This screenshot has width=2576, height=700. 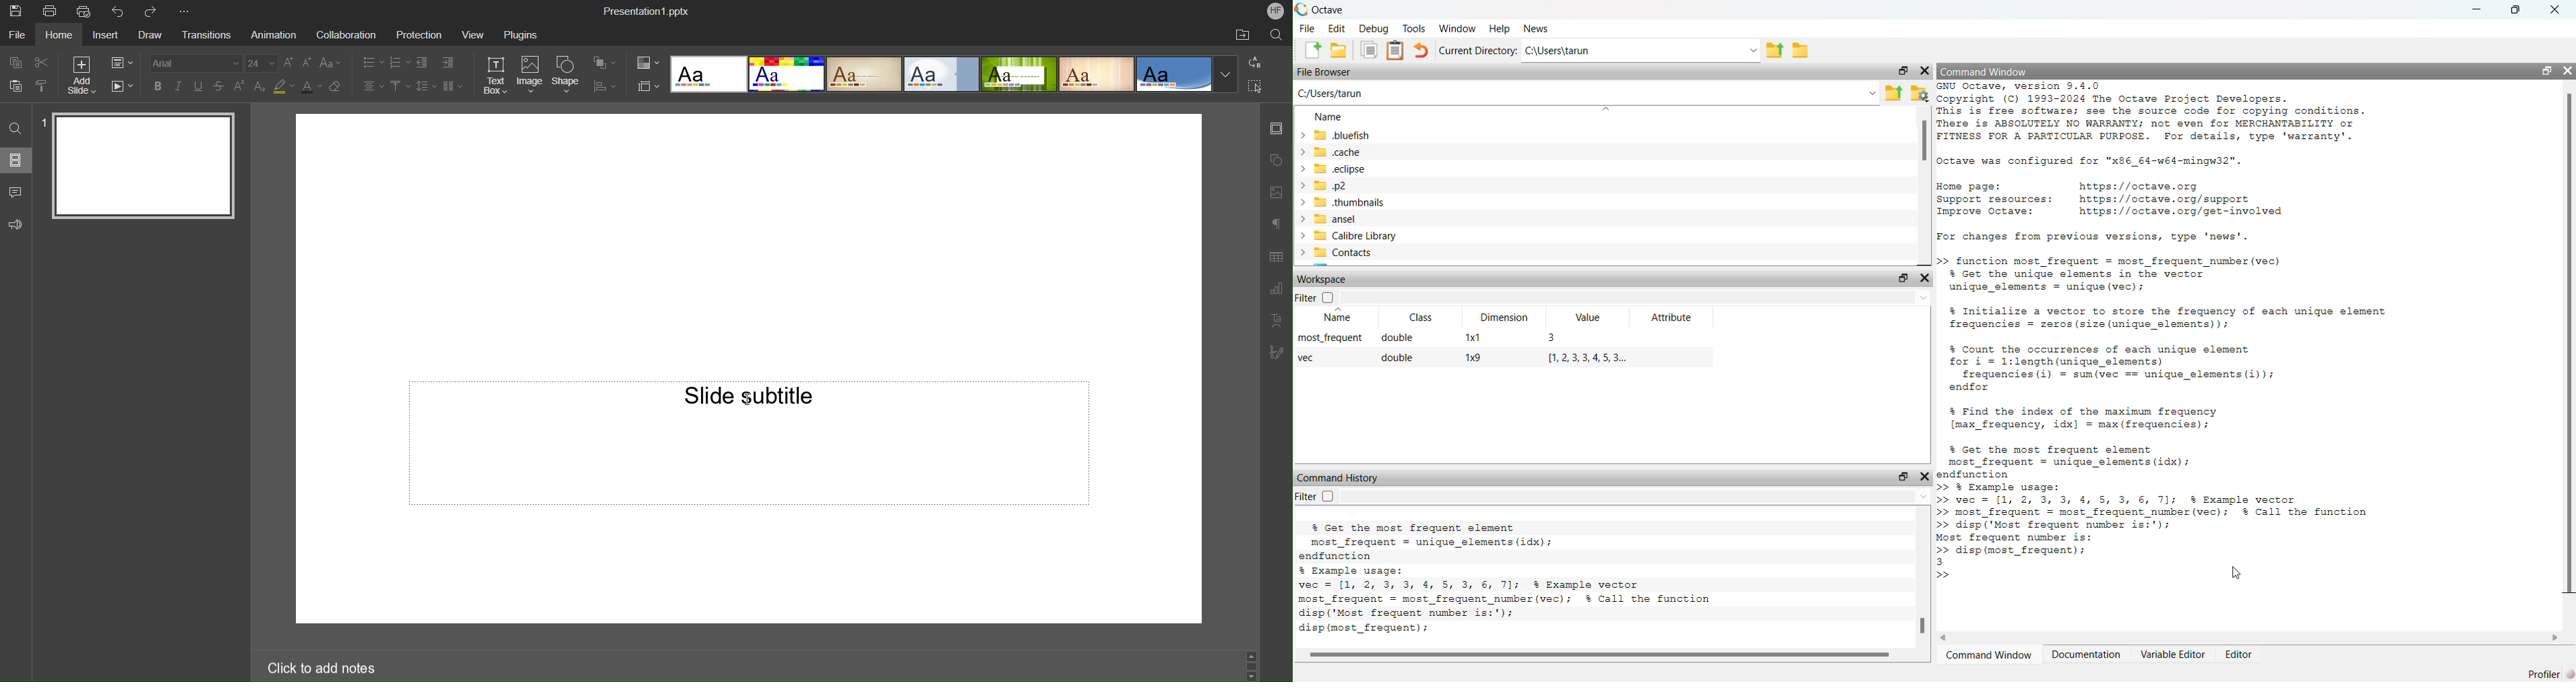 What do you see at coordinates (706, 75) in the screenshot?
I see `Template` at bounding box center [706, 75].